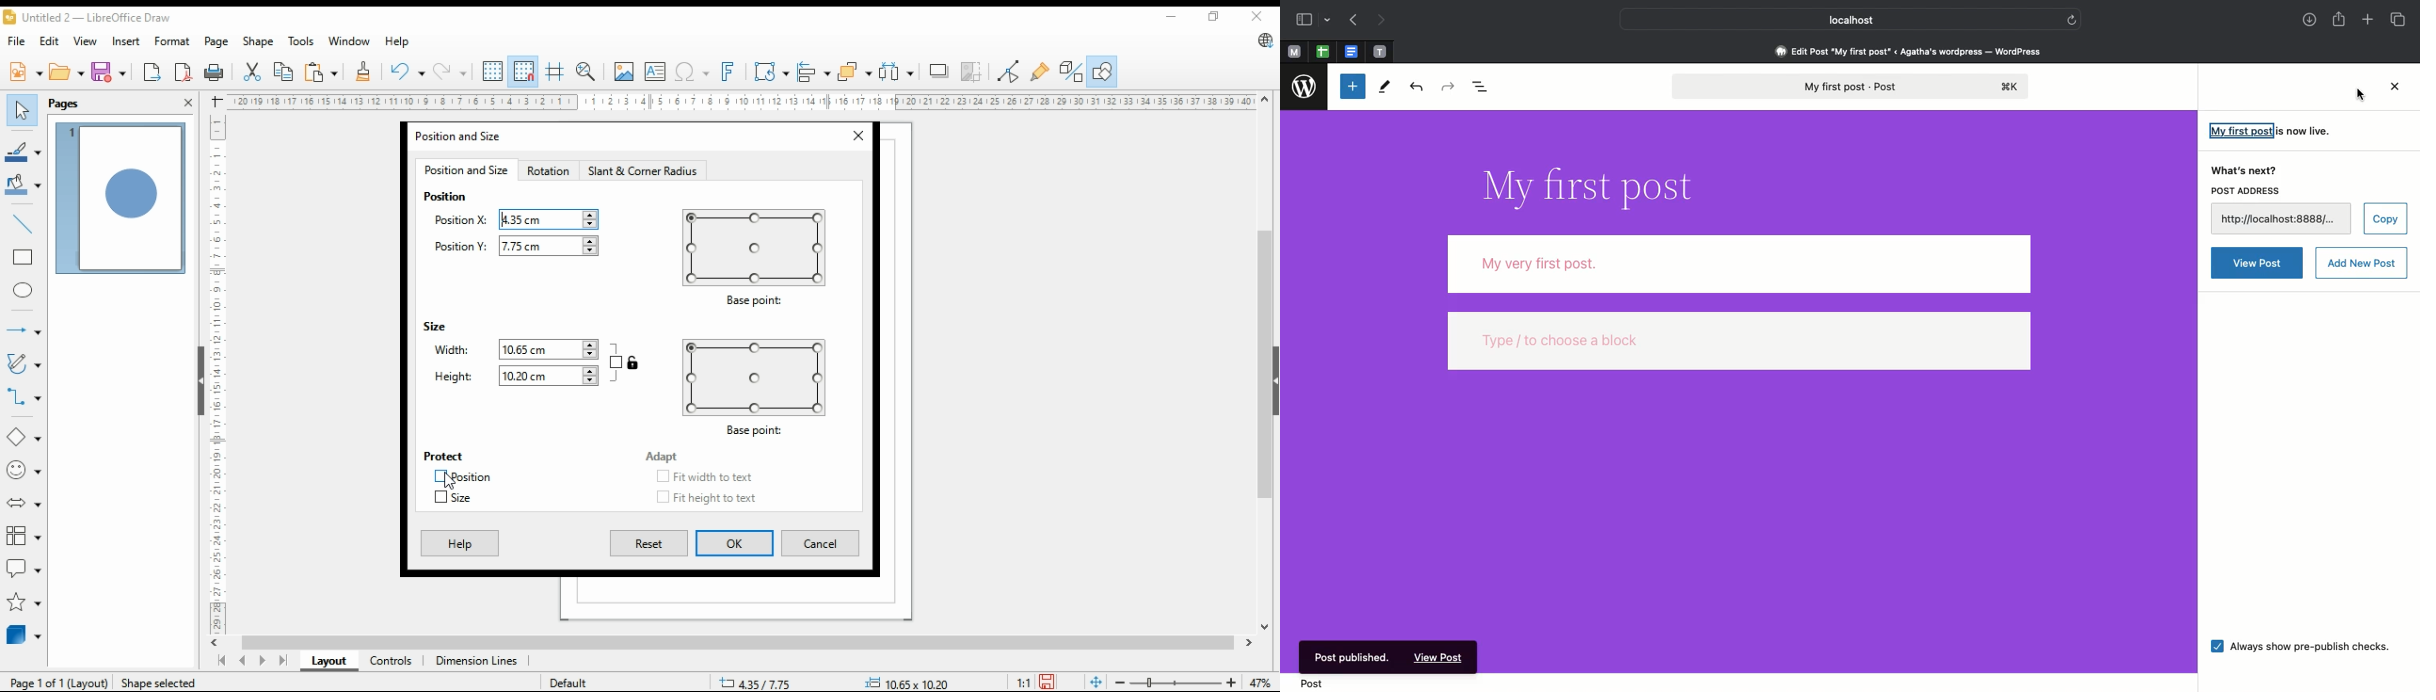 Image resolution: width=2436 pixels, height=700 pixels. I want to click on view post, so click(1440, 659).